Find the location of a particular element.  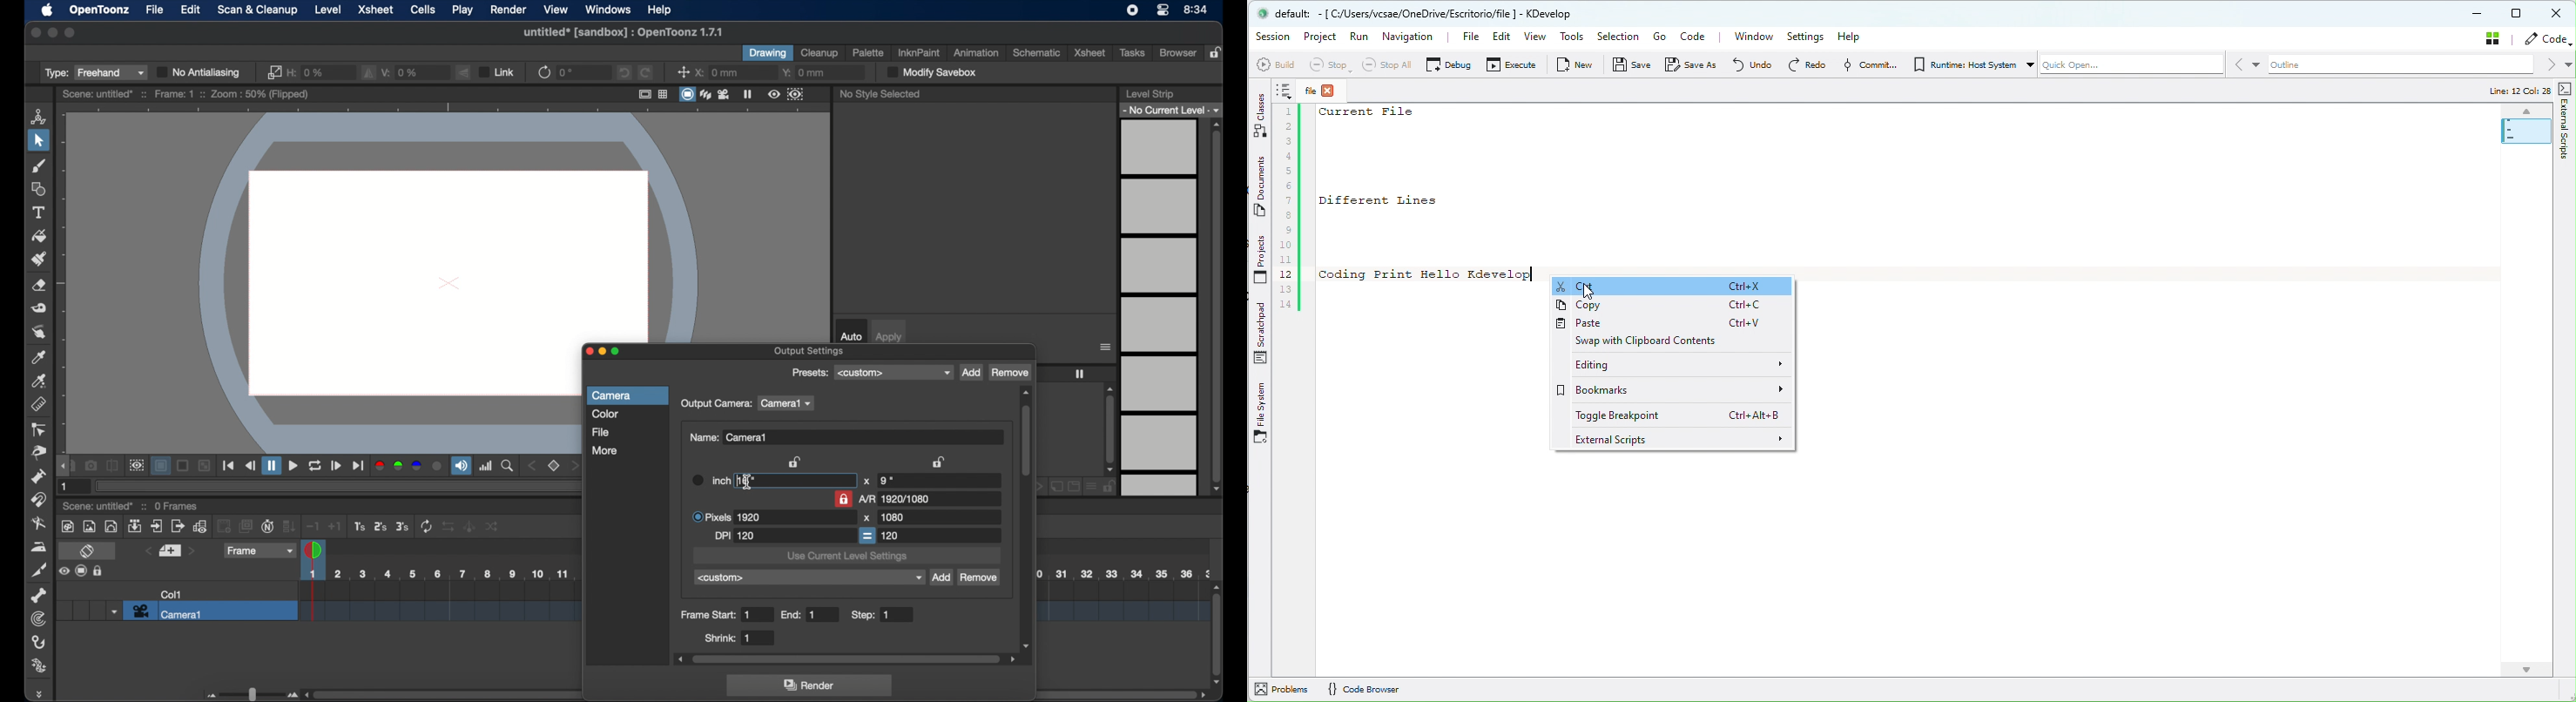

browser is located at coordinates (1178, 53).